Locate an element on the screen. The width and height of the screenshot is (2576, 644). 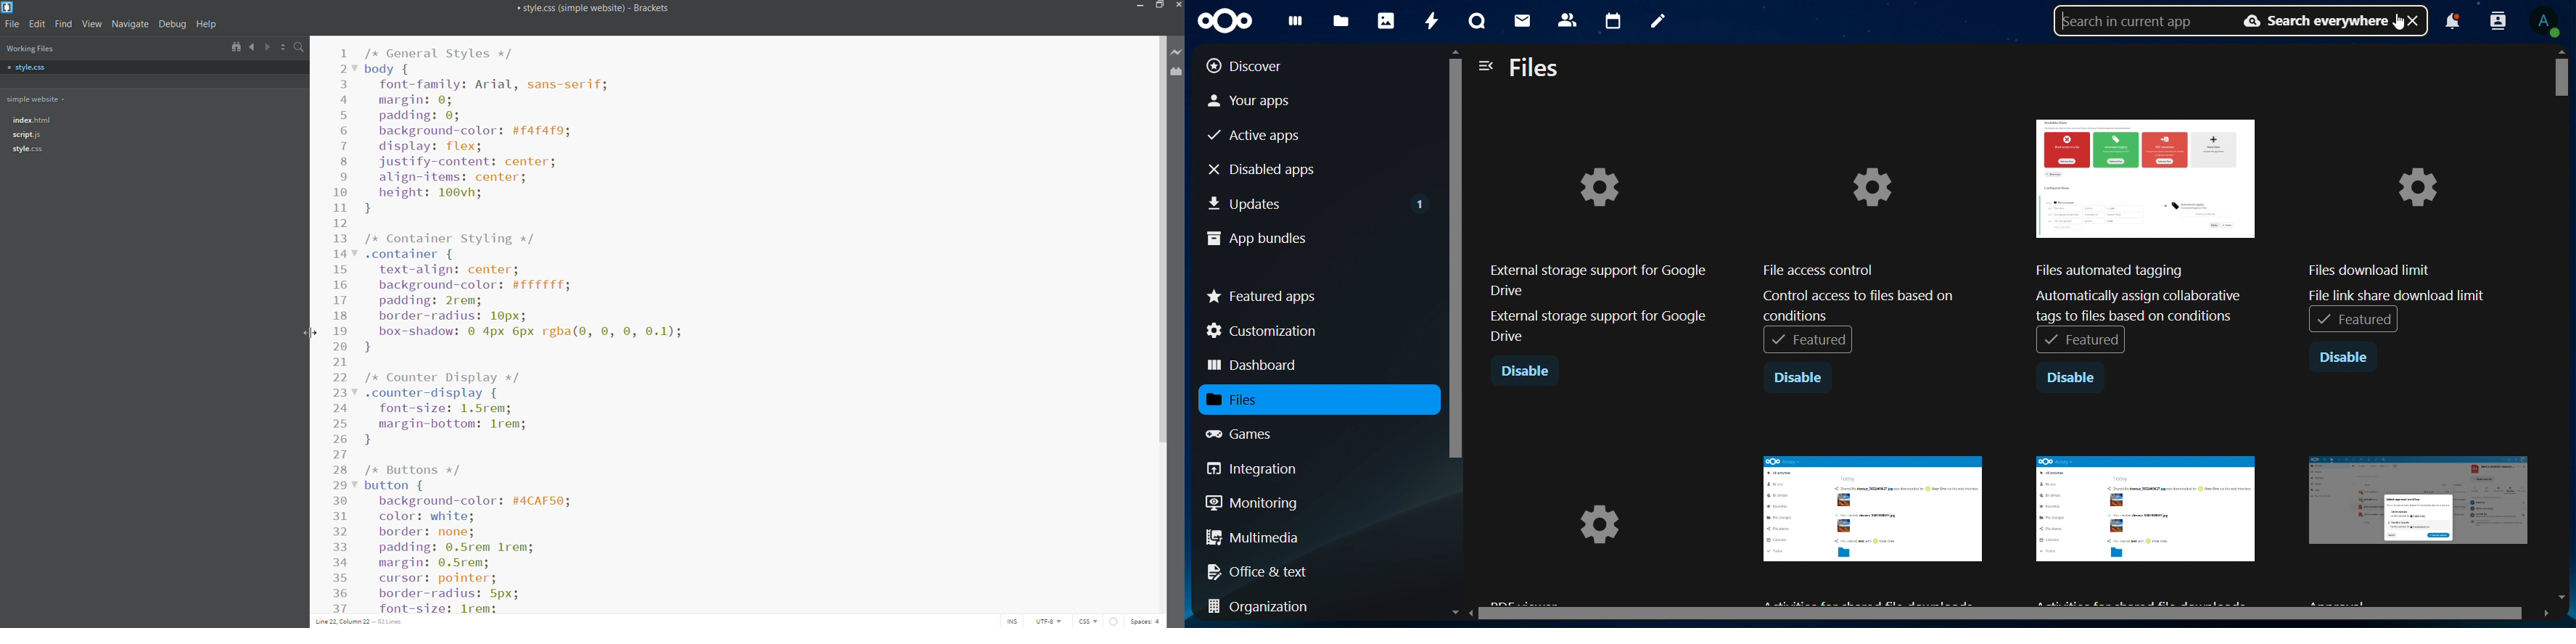
Files automated tagging

Automatically assign collaborative

tags to files based on conditions
+ Featured | is located at coordinates (2147, 239).